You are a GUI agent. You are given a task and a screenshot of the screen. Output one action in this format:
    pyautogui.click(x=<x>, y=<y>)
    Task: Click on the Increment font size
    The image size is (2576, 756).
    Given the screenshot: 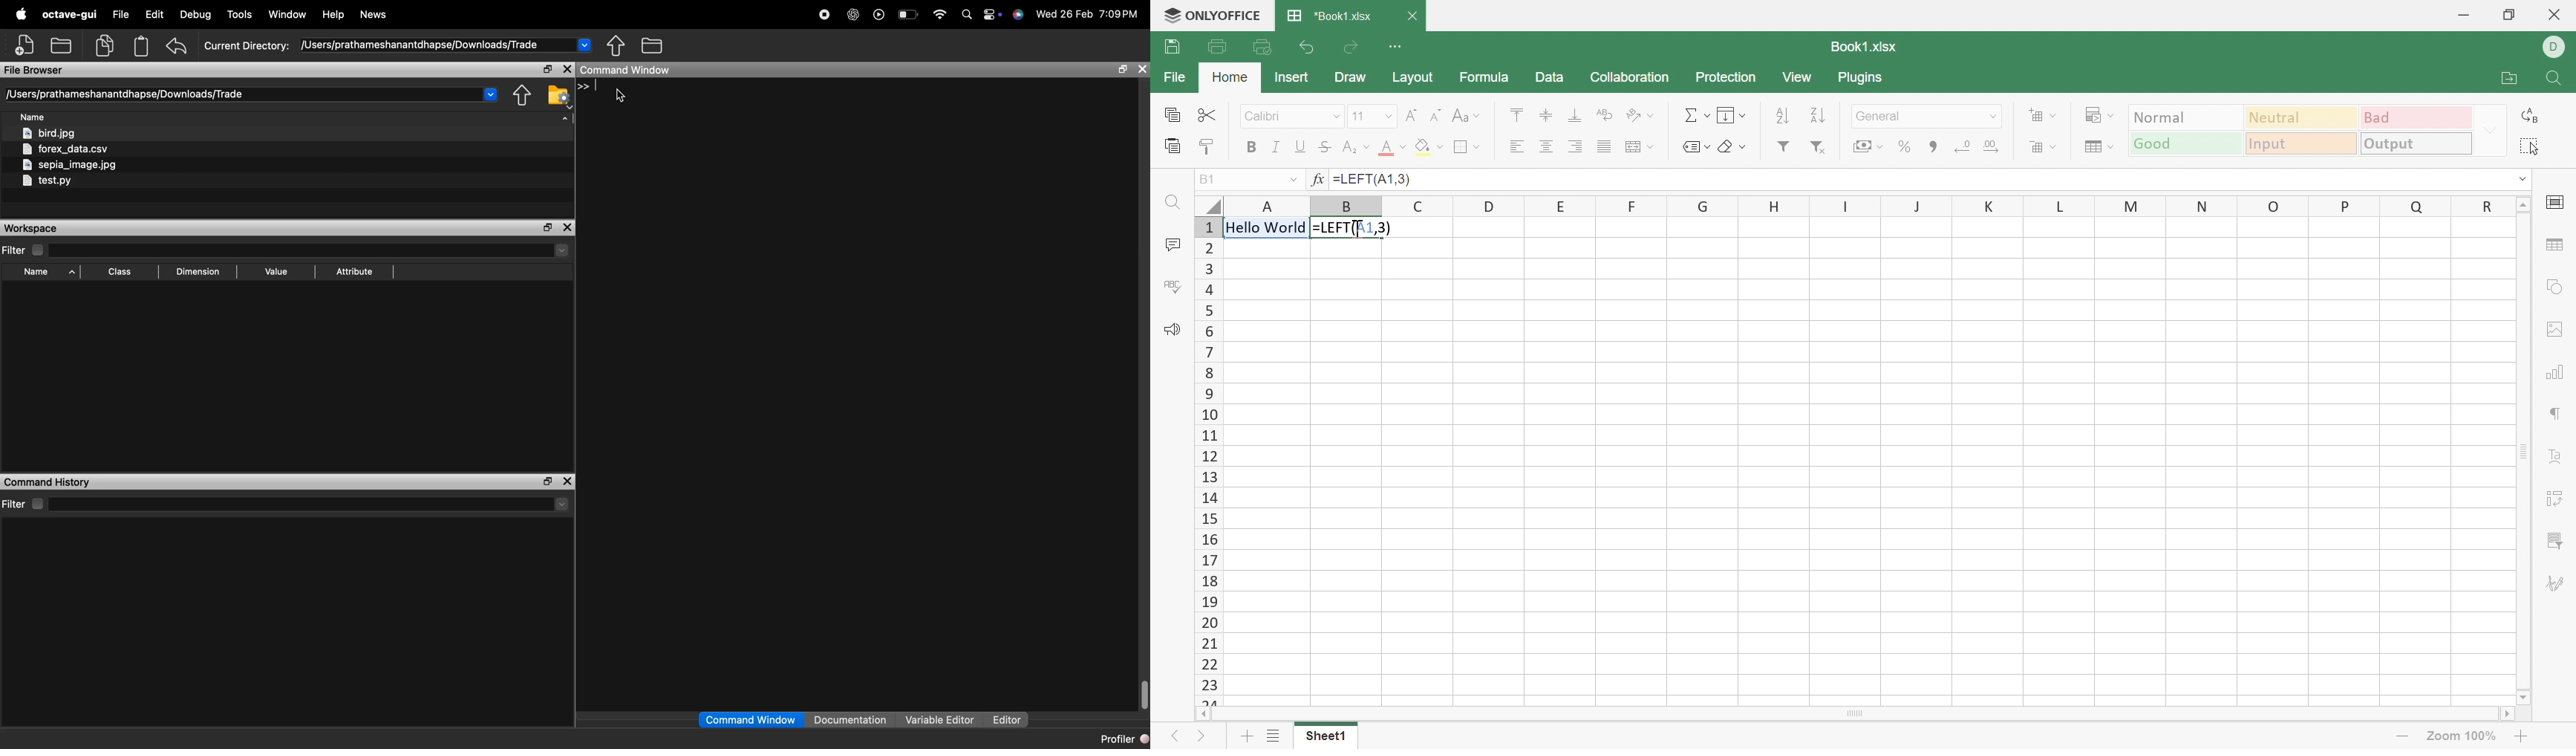 What is the action you would take?
    pyautogui.click(x=1411, y=117)
    